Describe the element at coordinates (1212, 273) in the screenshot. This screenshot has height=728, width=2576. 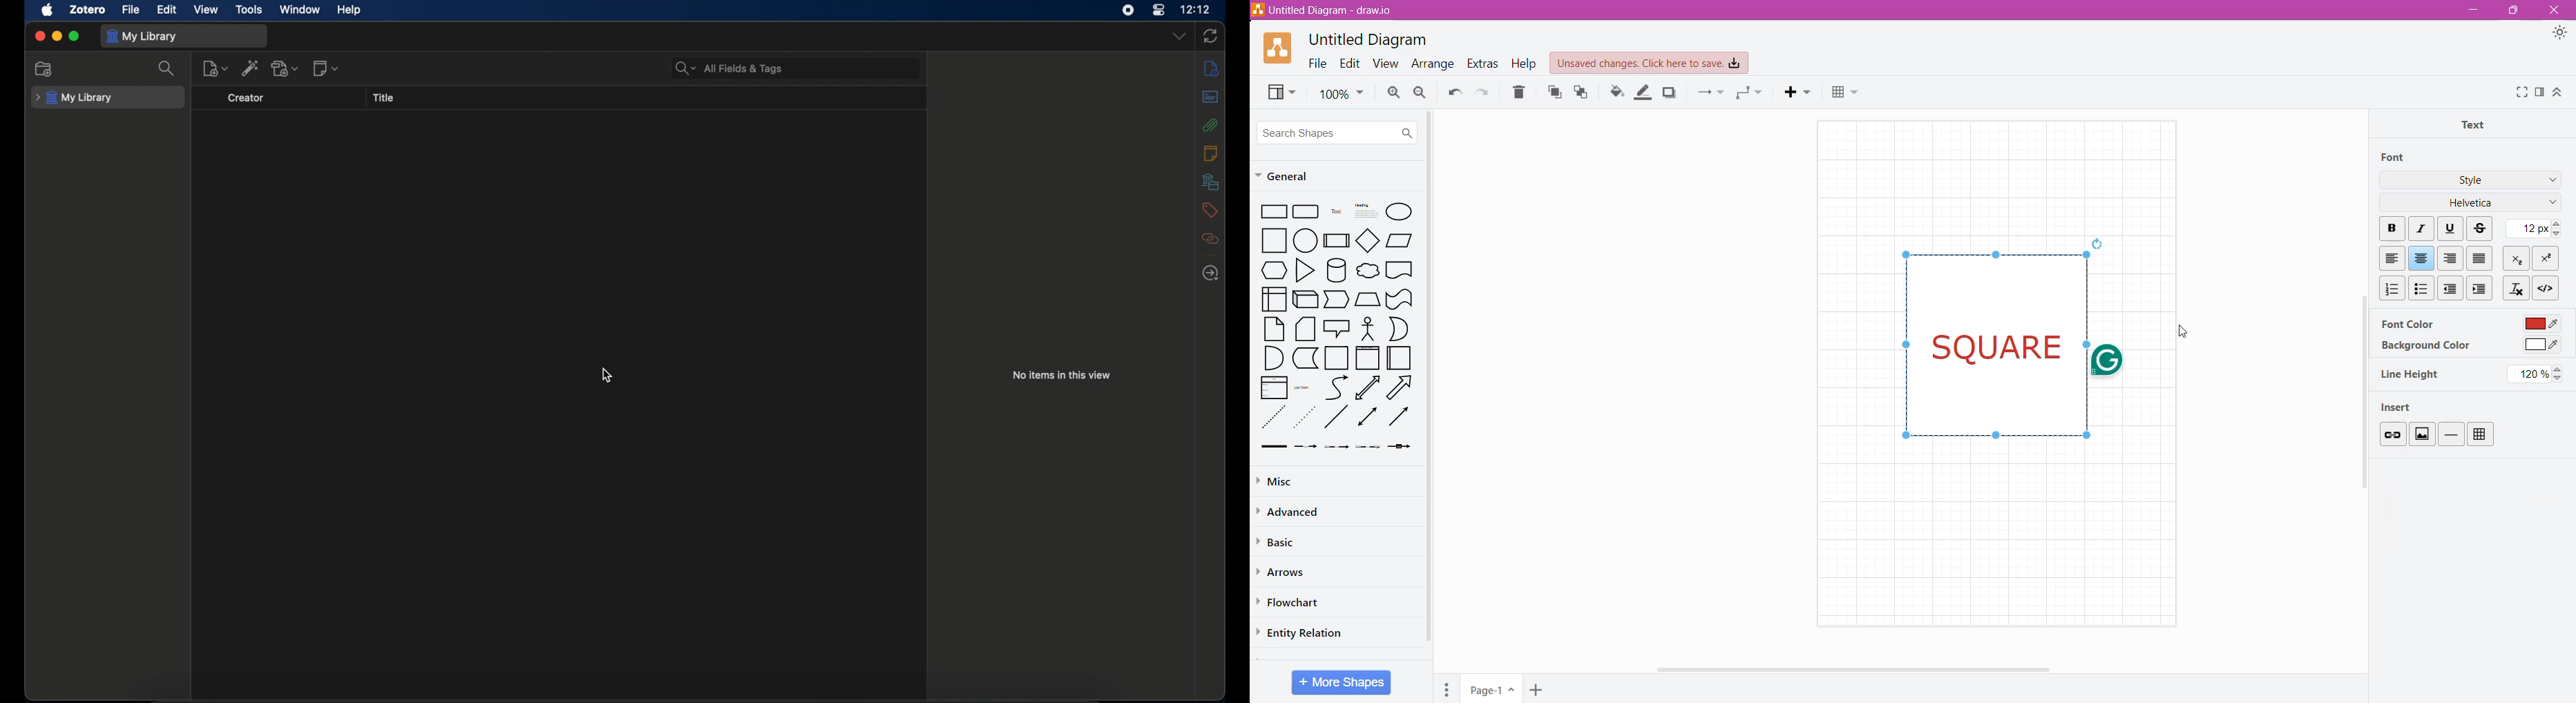
I see `locate` at that location.